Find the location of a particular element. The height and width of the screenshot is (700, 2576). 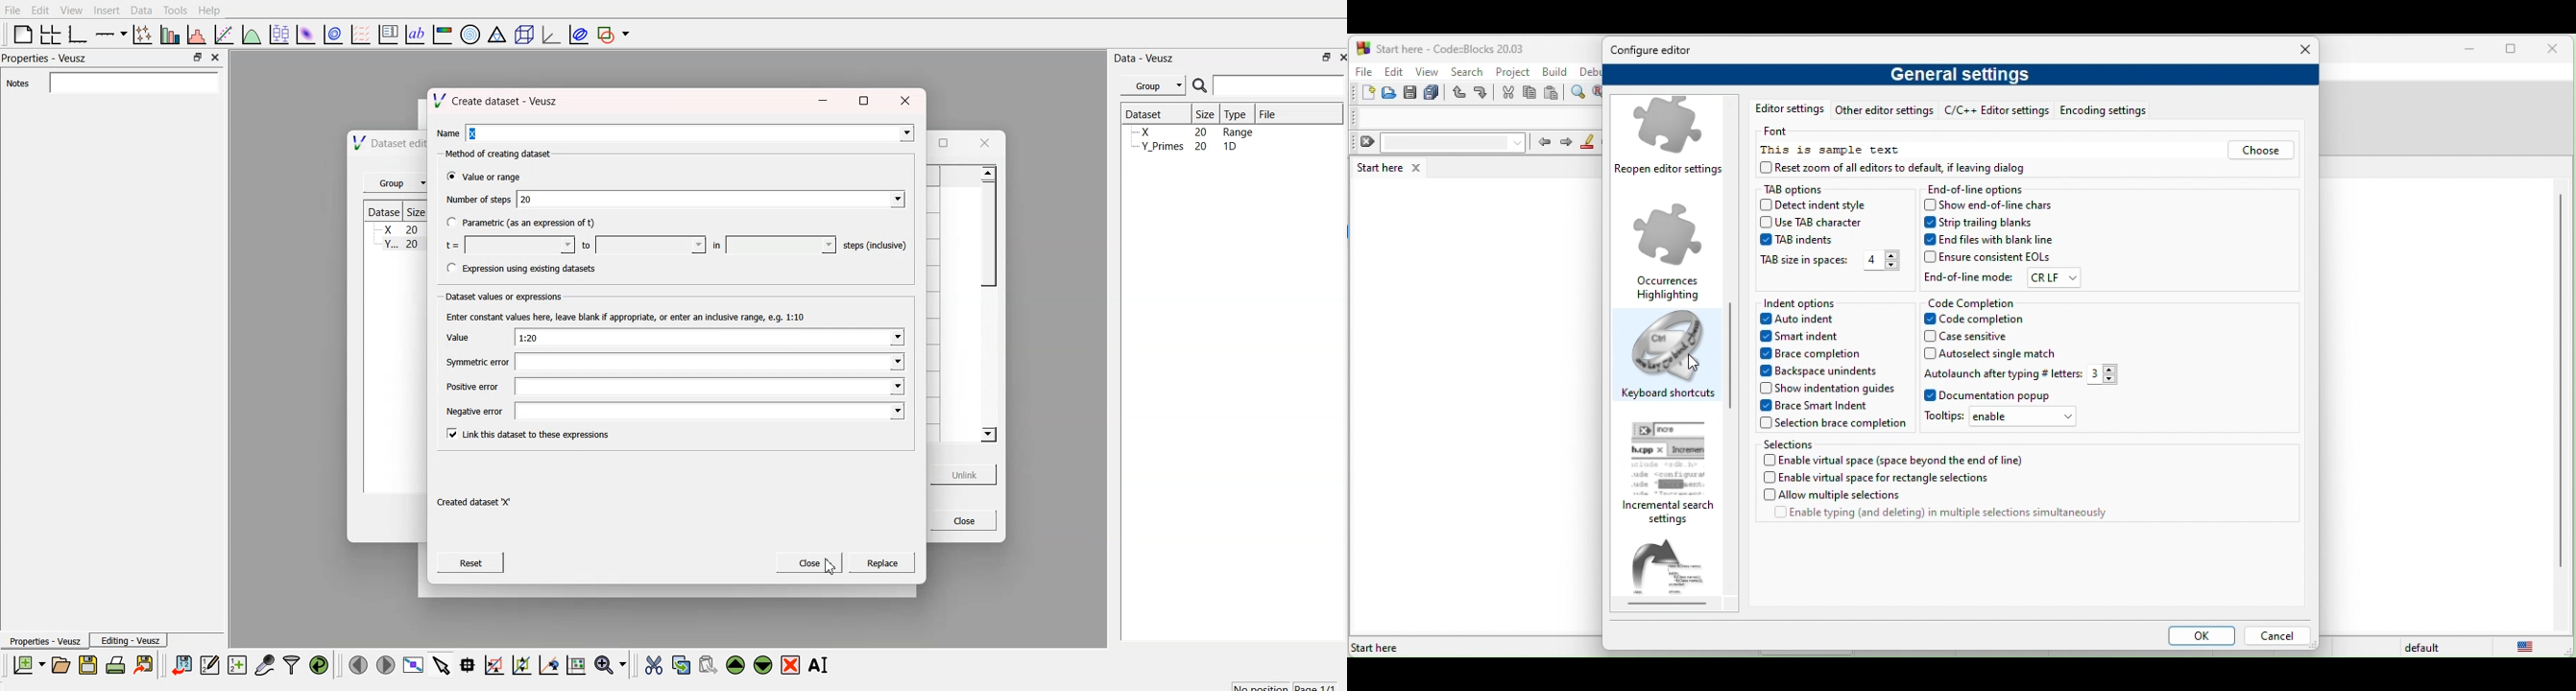

view is located at coordinates (1428, 71).